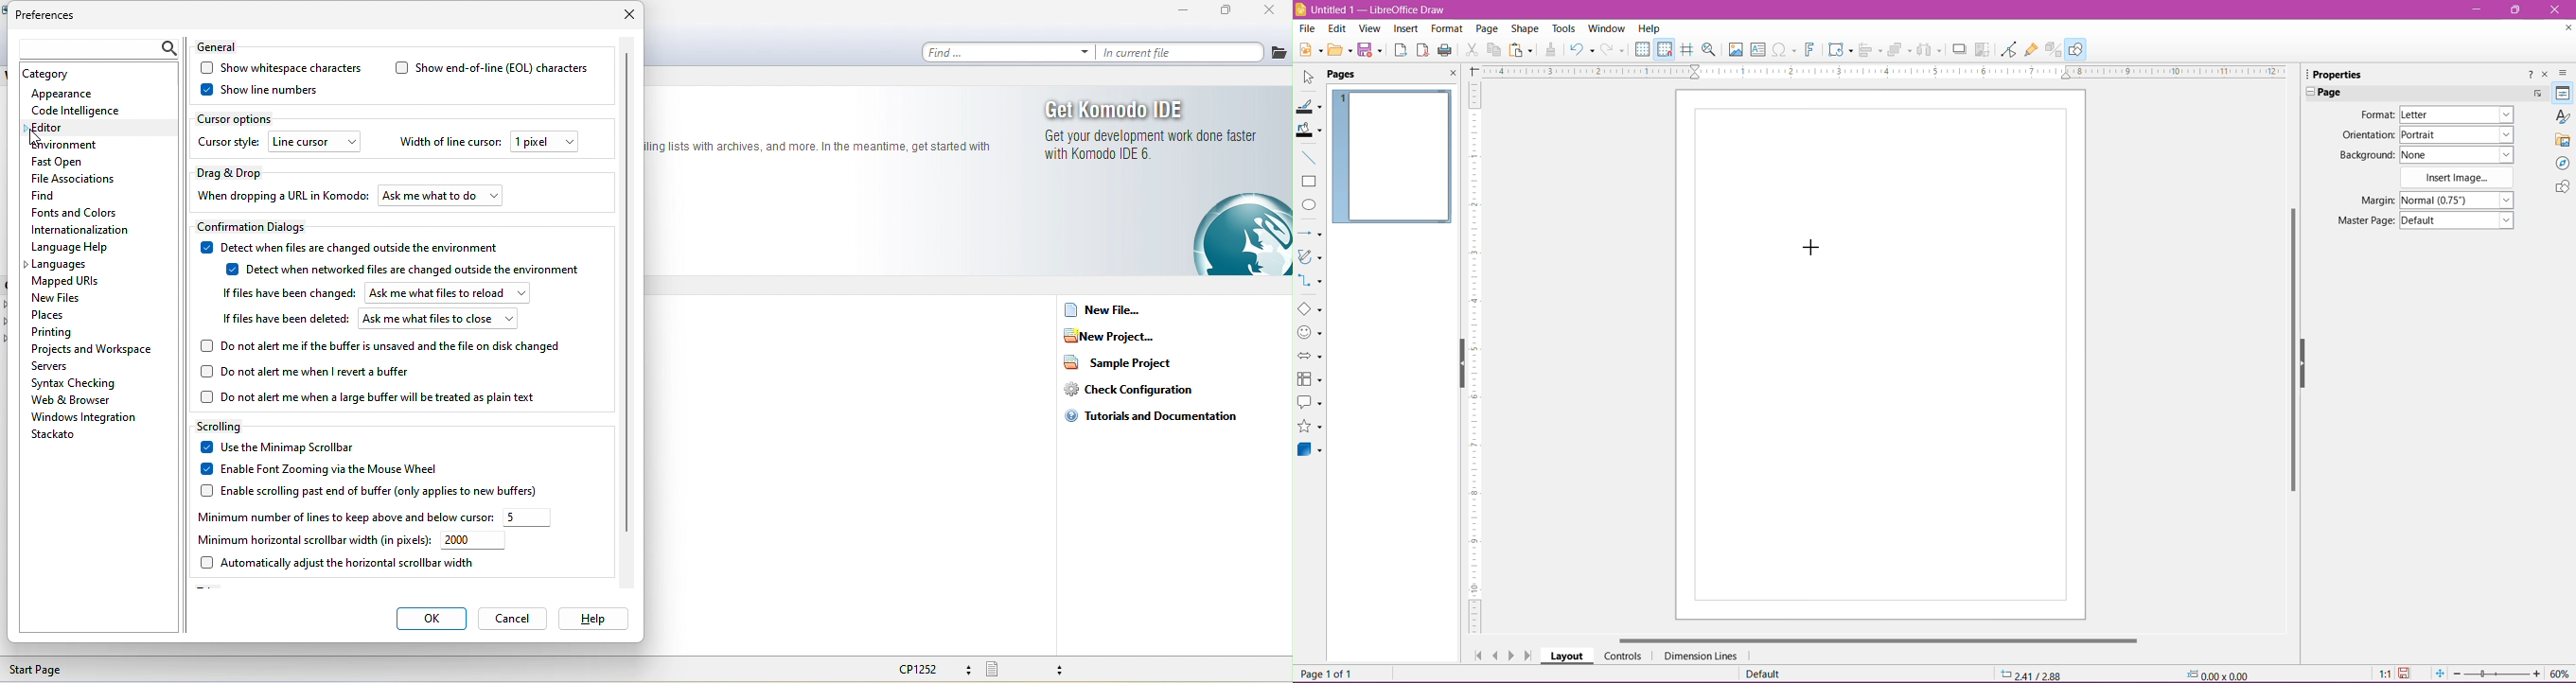 The image size is (2576, 700). I want to click on Zoom Out, so click(2457, 674).